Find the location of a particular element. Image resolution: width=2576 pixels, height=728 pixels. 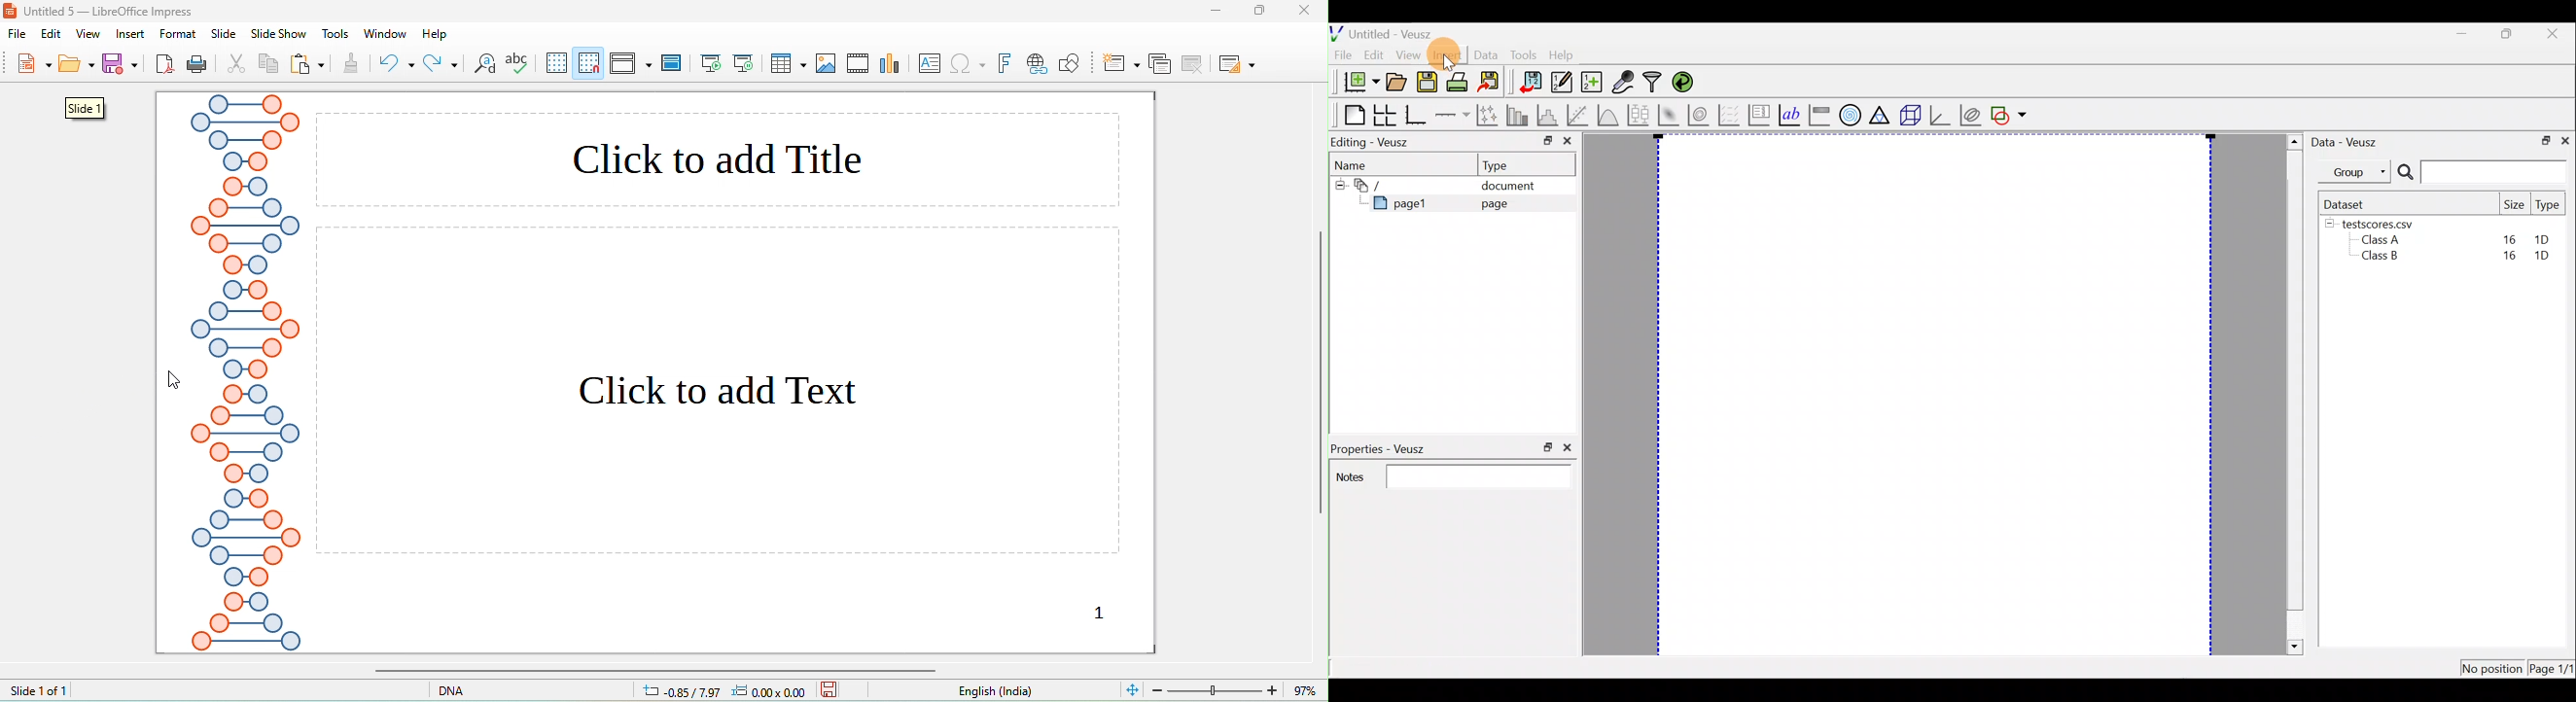

view is located at coordinates (88, 34).